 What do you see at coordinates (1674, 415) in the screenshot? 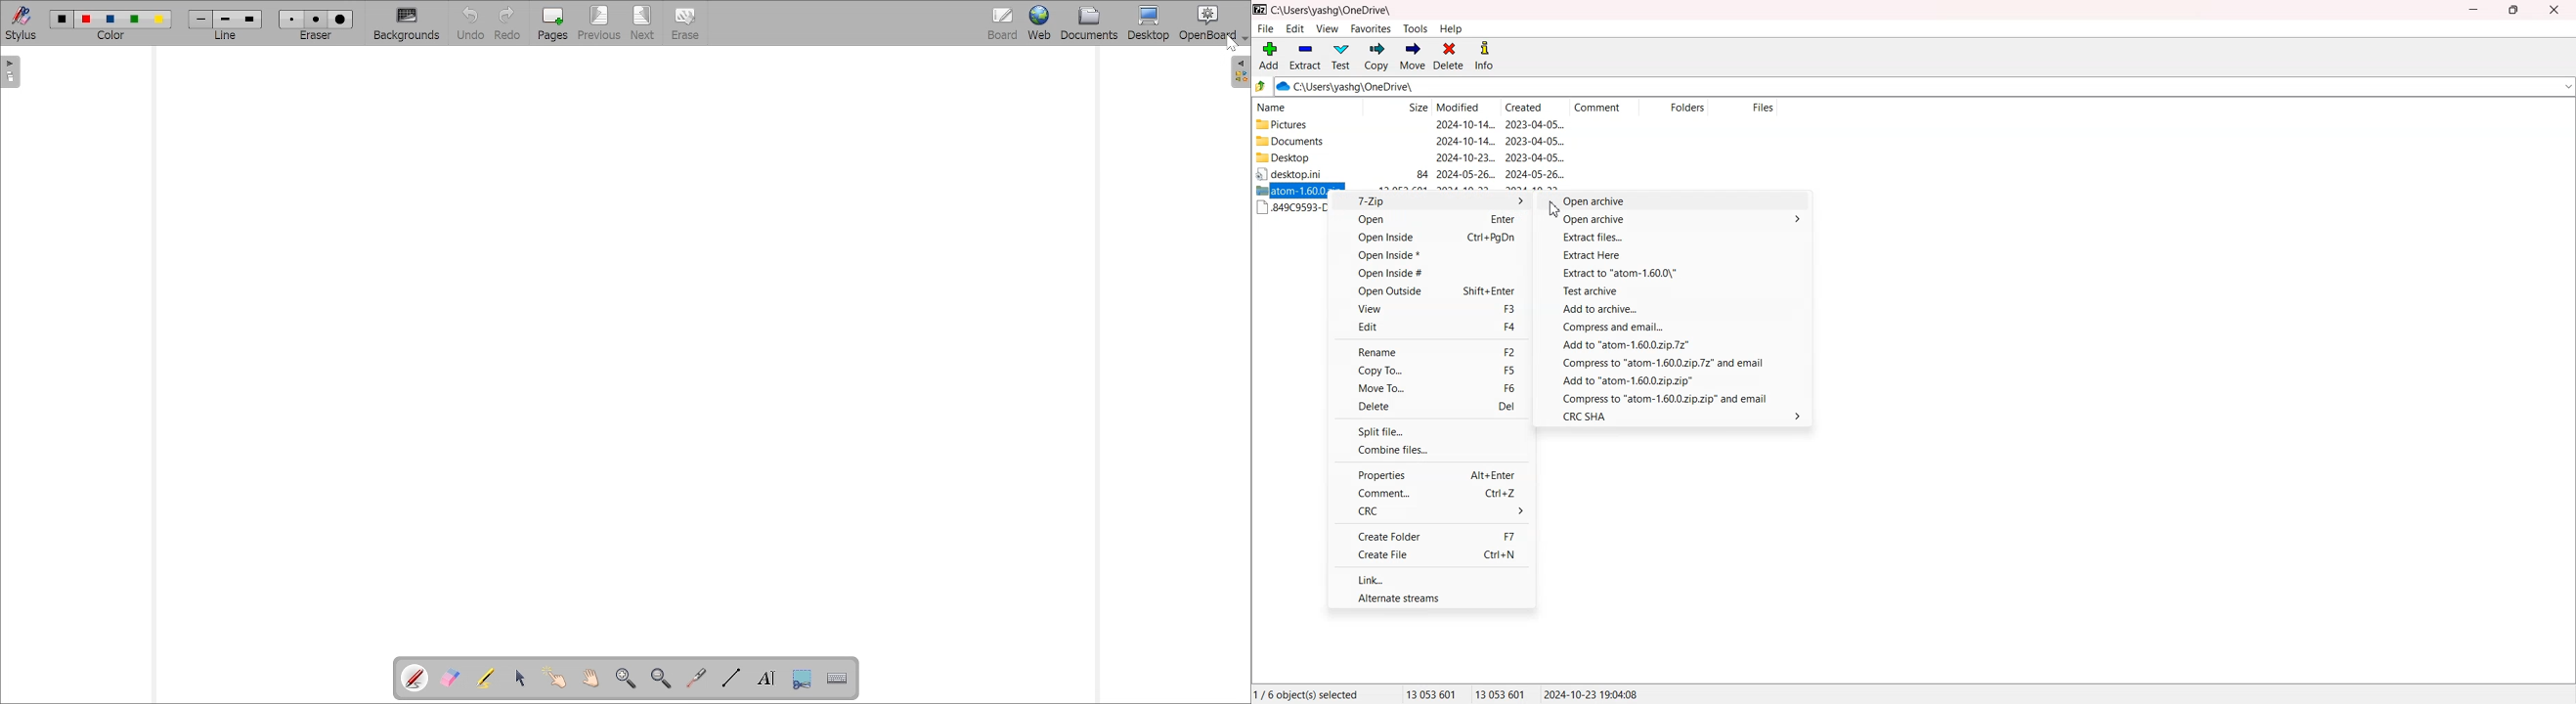
I see `CRC SHA` at bounding box center [1674, 415].